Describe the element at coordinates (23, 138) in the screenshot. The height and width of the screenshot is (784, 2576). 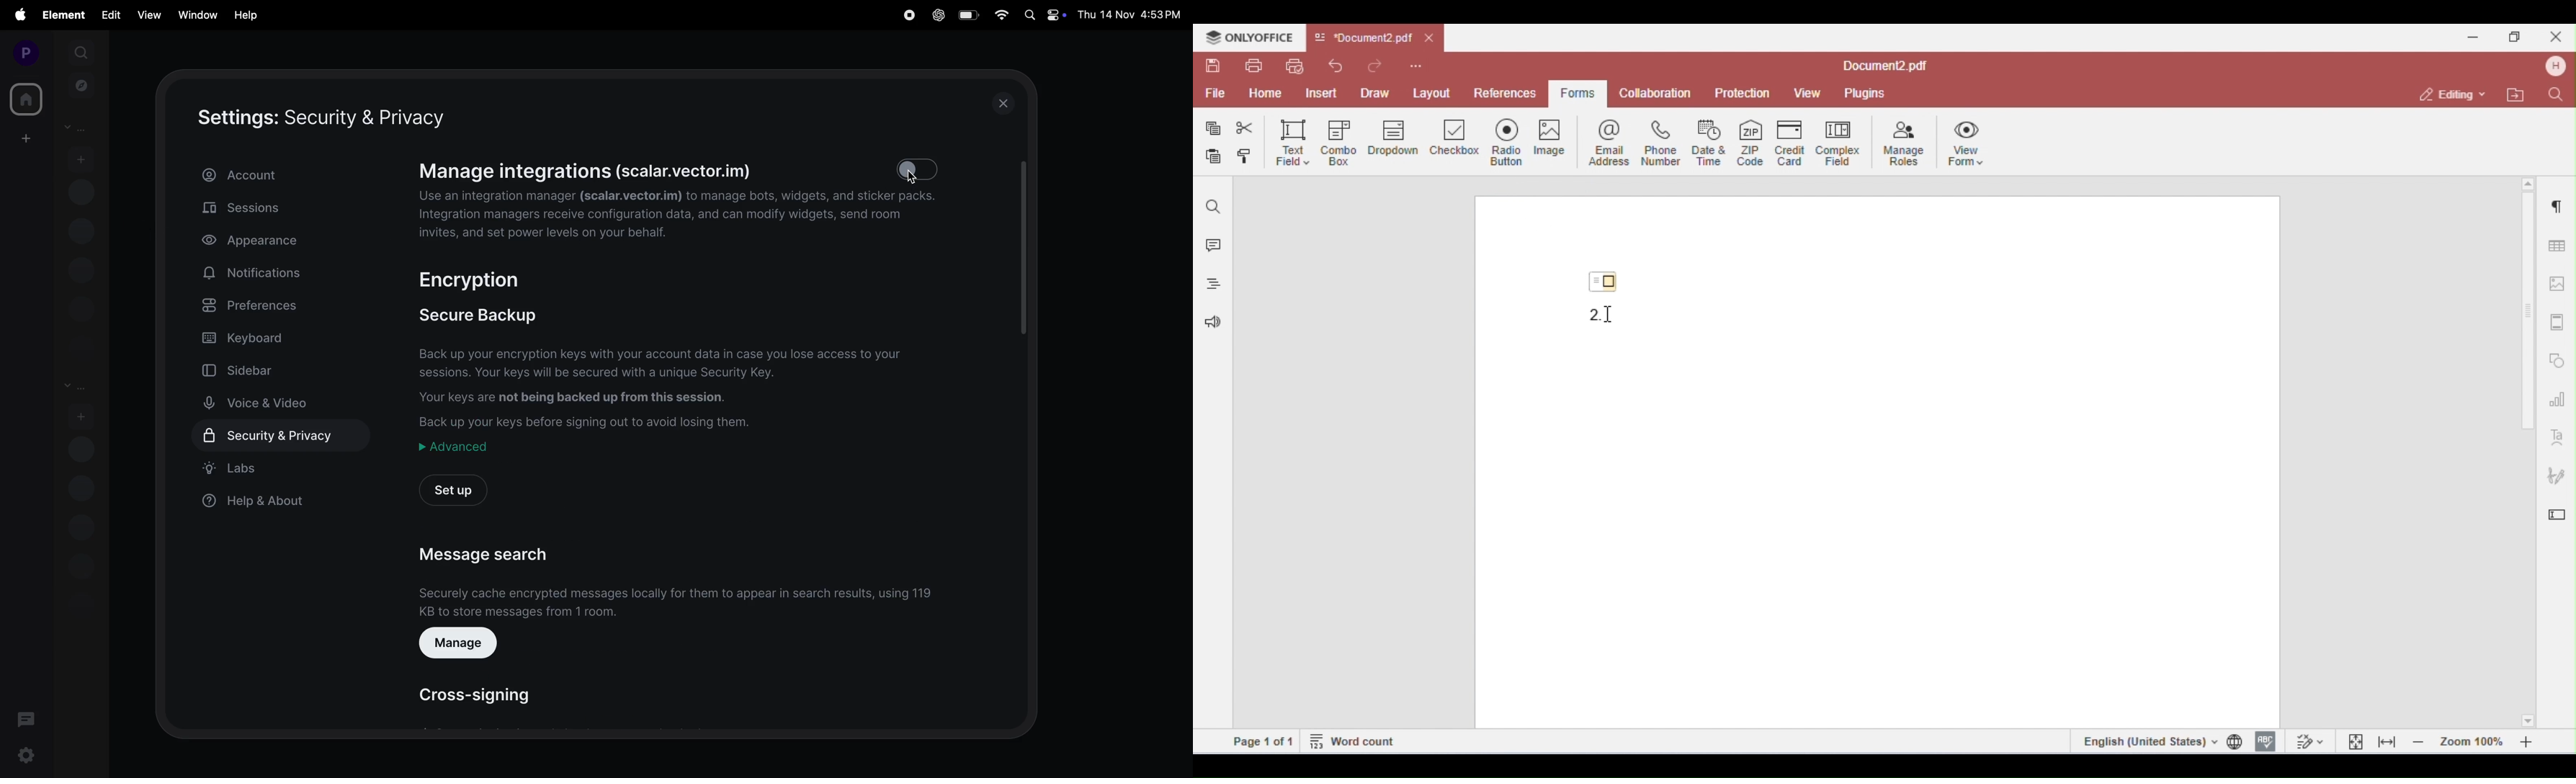
I see `create workspace` at that location.